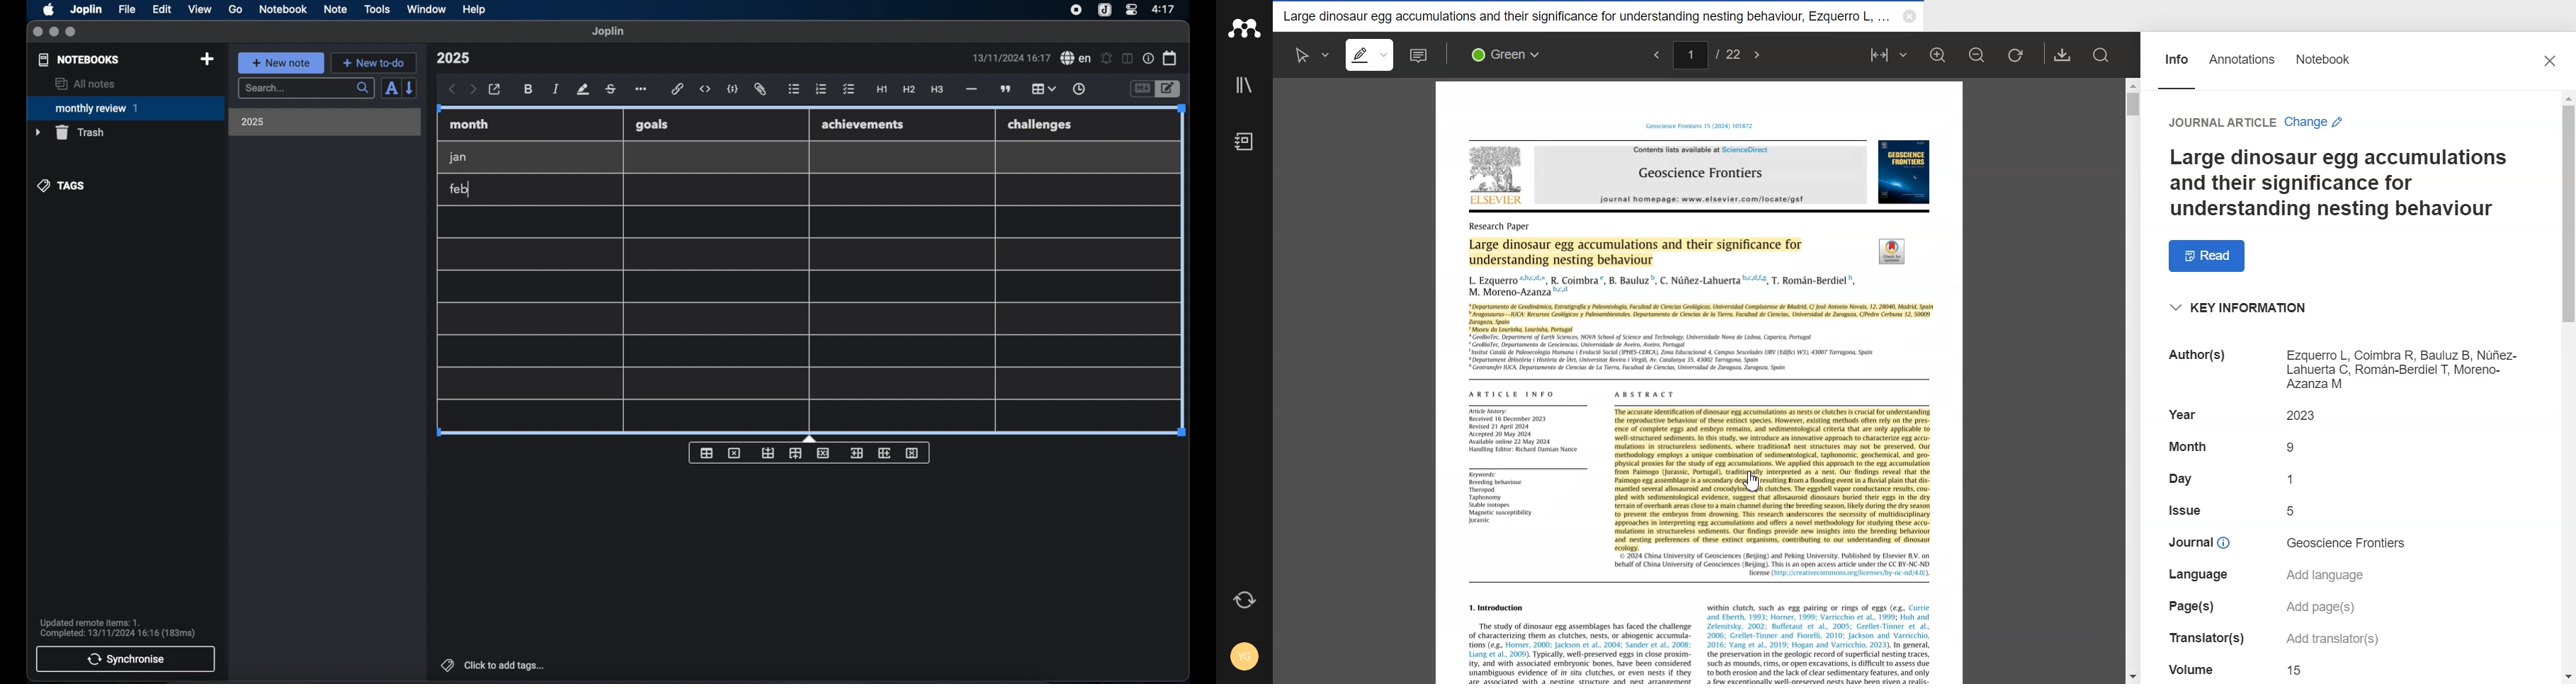 Image resolution: width=2576 pixels, height=700 pixels. I want to click on sync notification, so click(118, 628).